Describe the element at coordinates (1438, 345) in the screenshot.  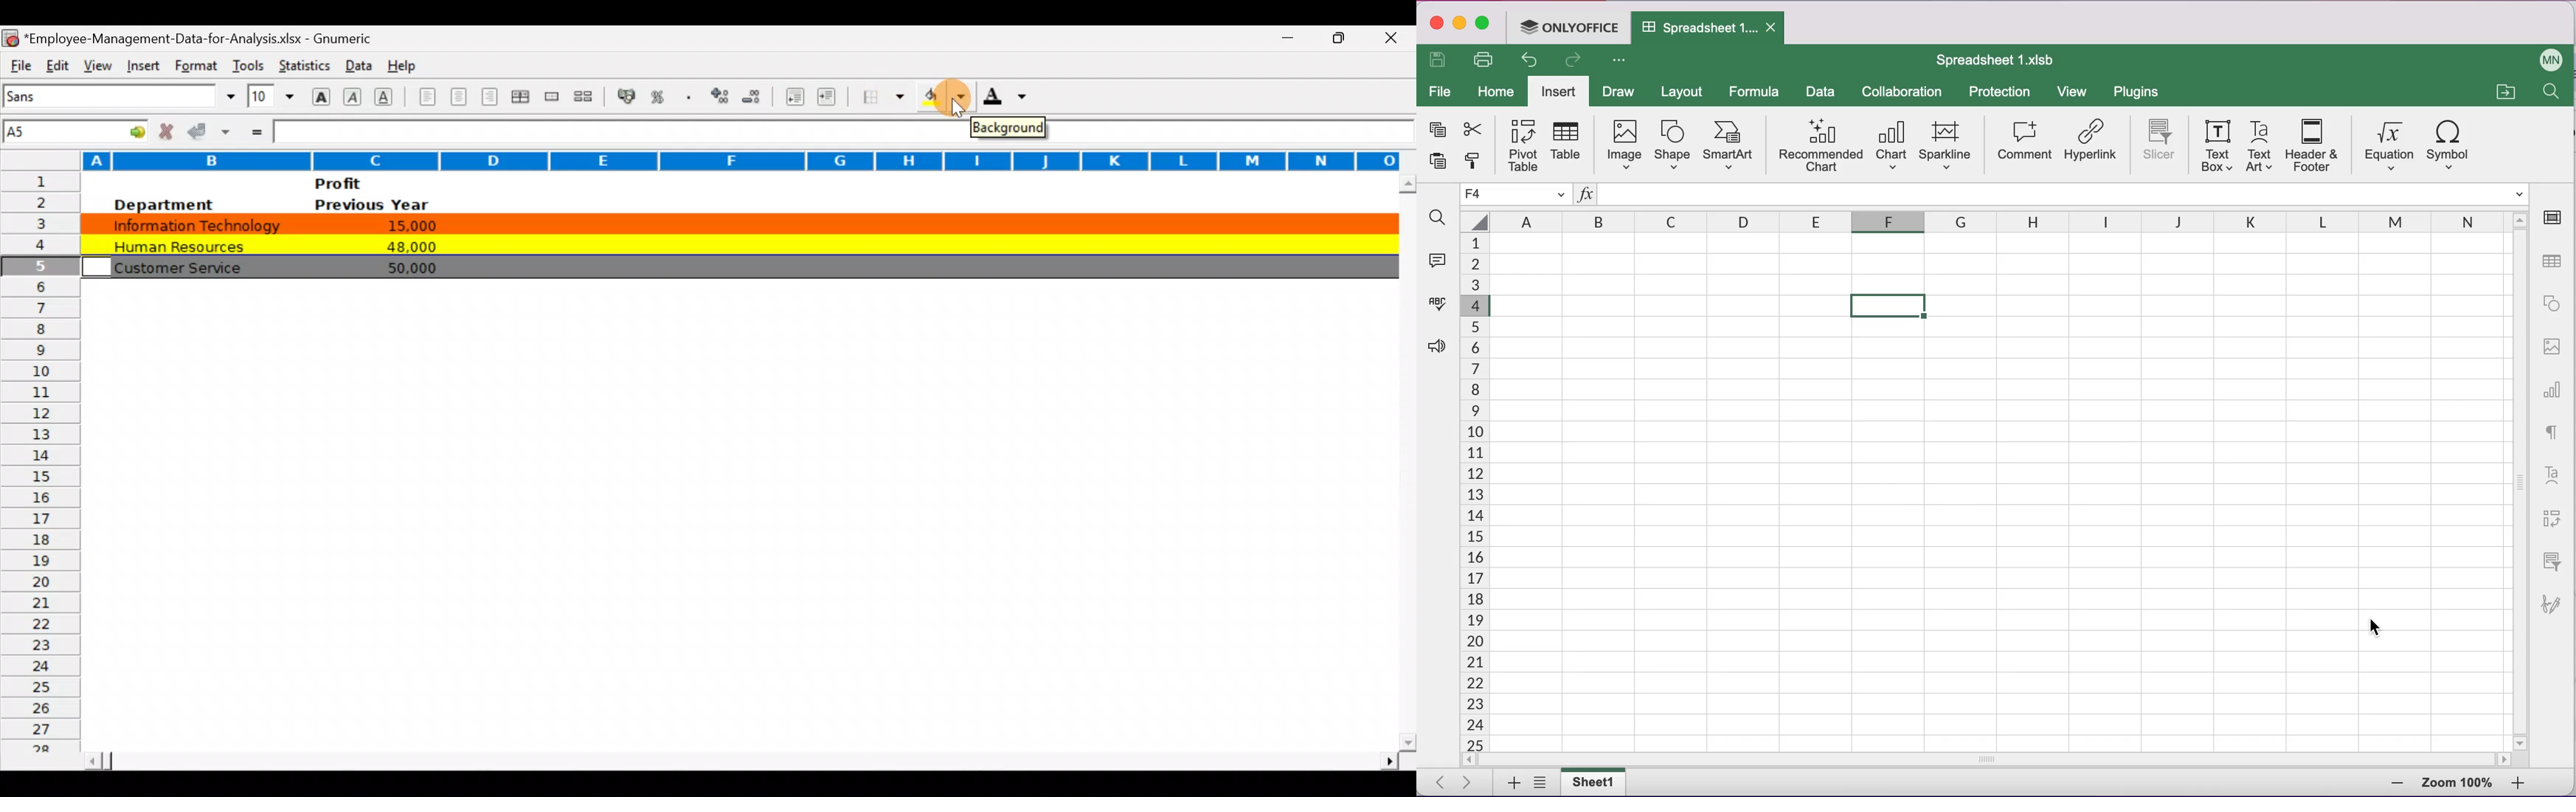
I see `feedback and support` at that location.